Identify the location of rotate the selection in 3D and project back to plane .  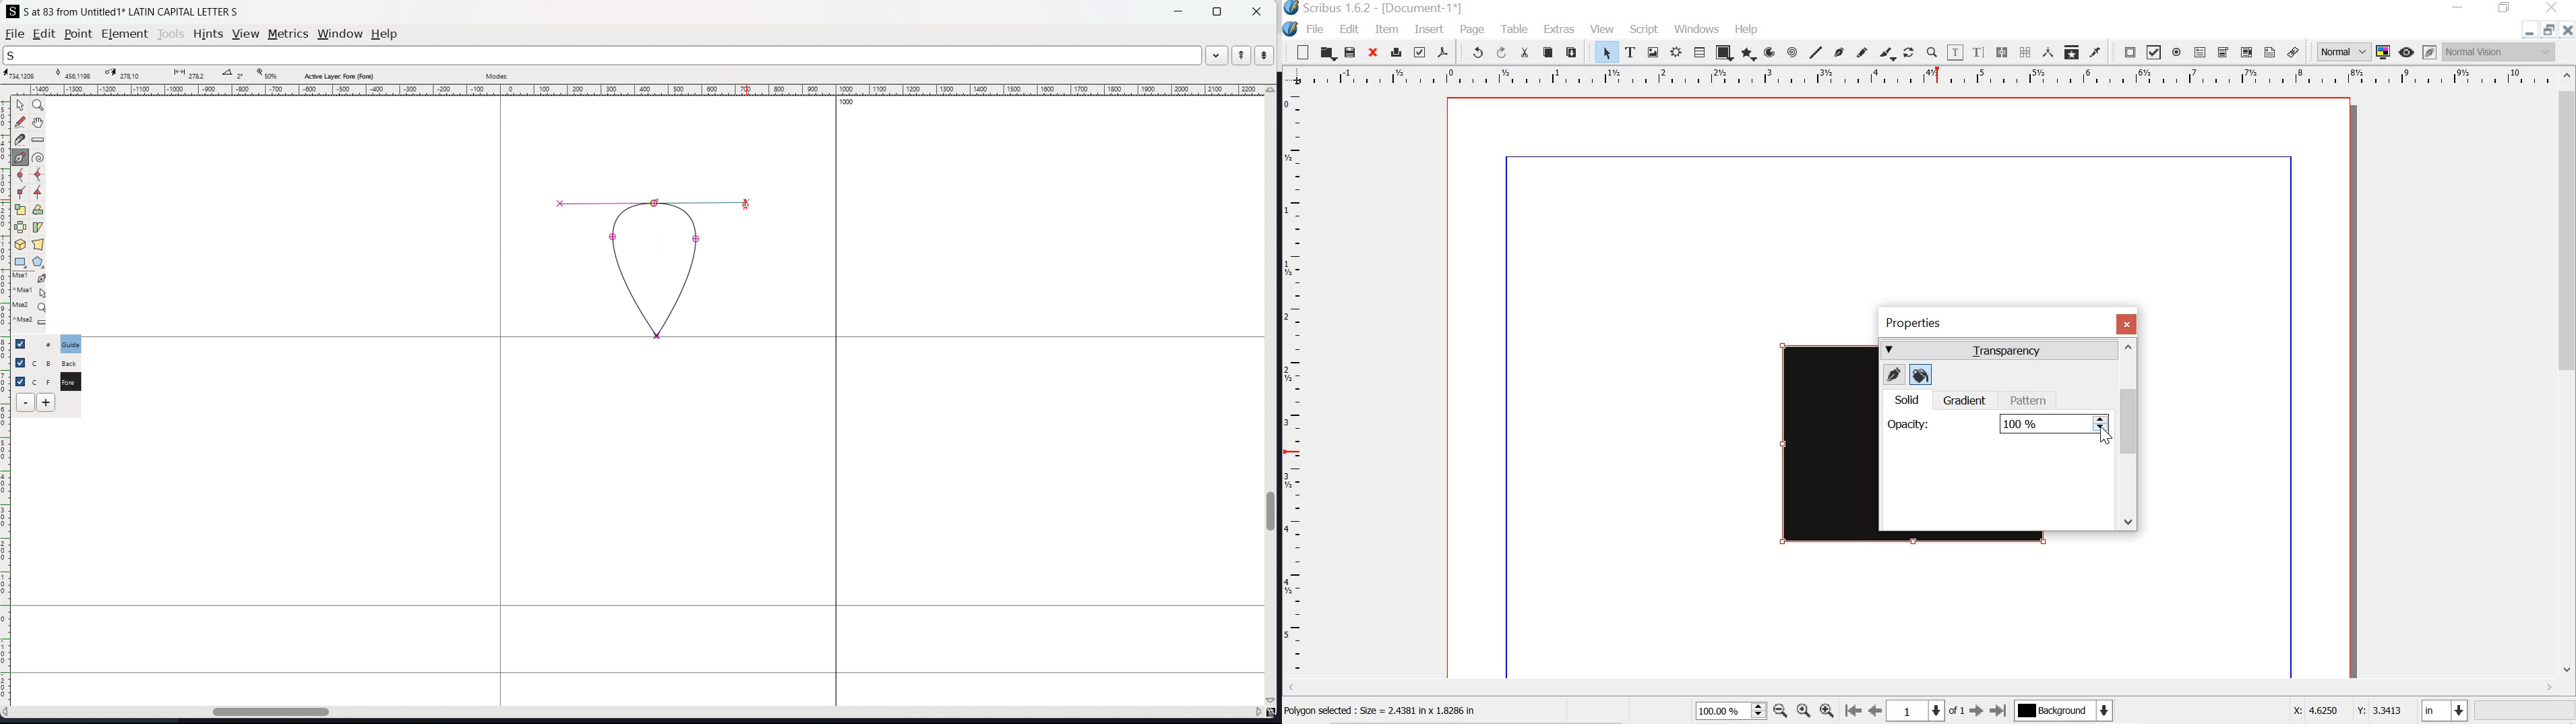
(20, 245).